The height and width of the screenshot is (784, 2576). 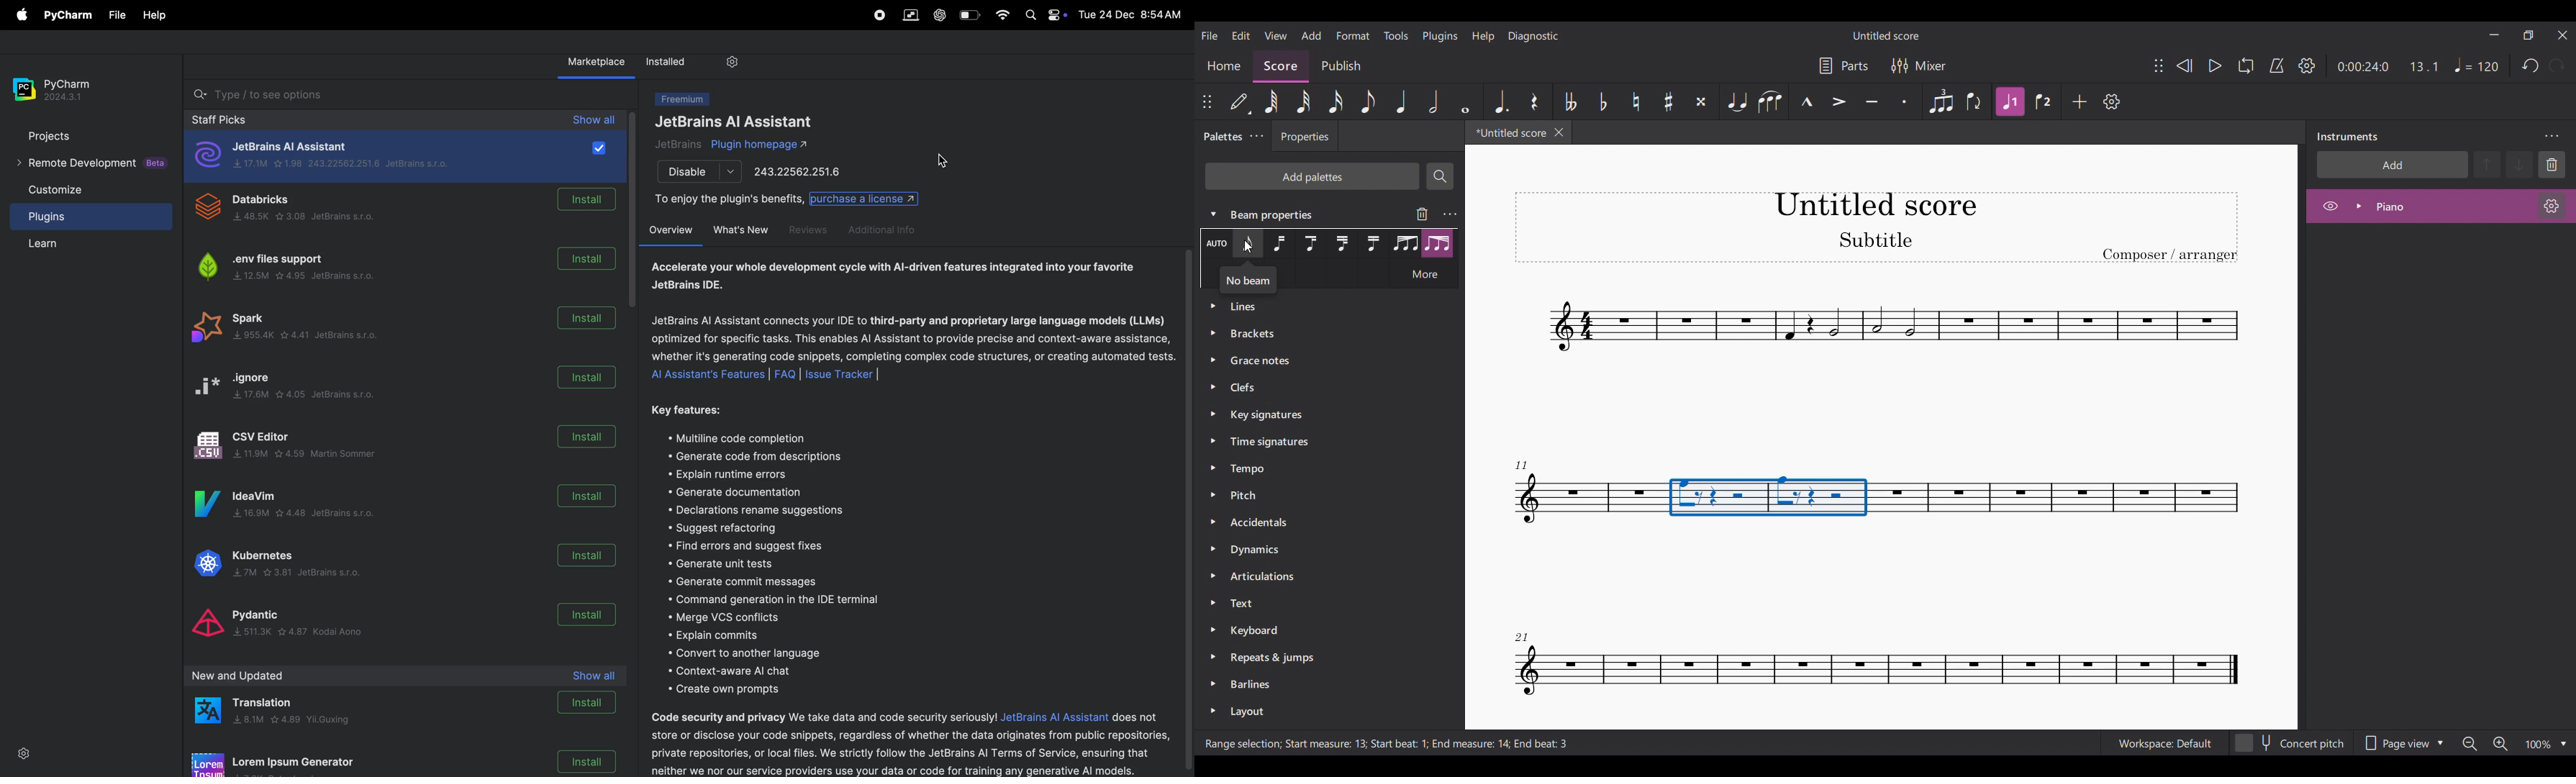 What do you see at coordinates (1702, 101) in the screenshot?
I see `Toggle double sharp` at bounding box center [1702, 101].